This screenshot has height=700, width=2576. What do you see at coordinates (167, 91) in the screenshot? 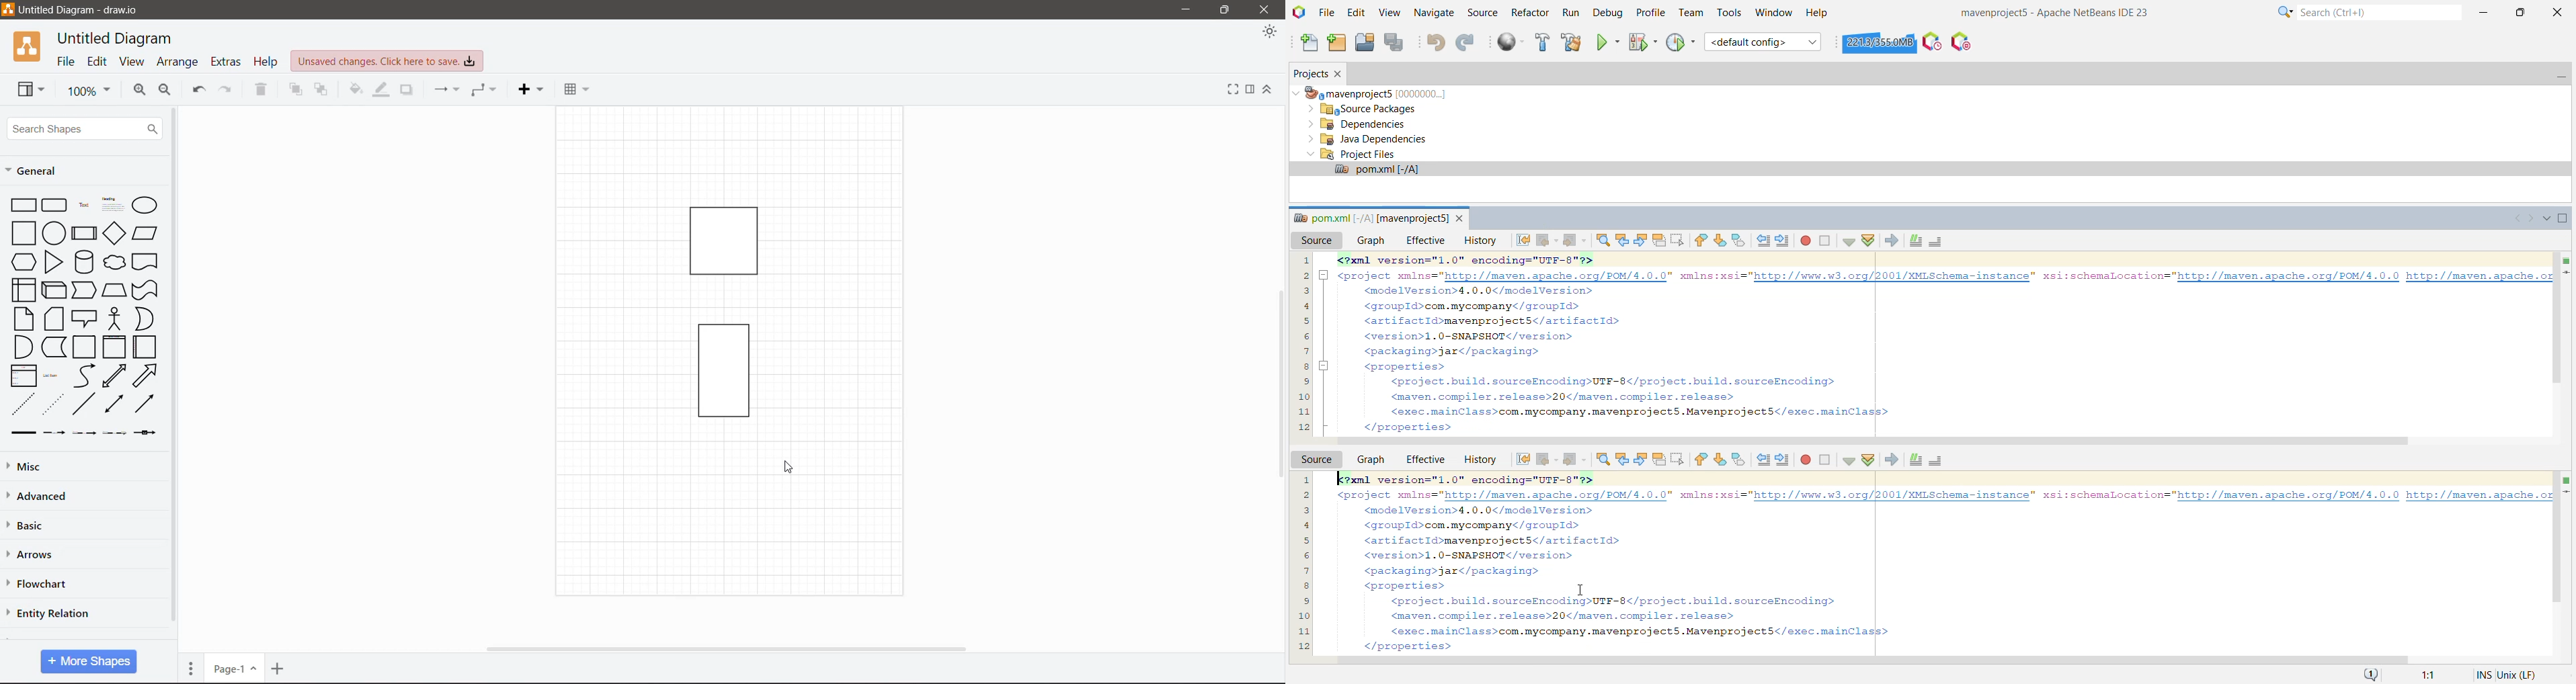
I see `Zoom Out` at bounding box center [167, 91].